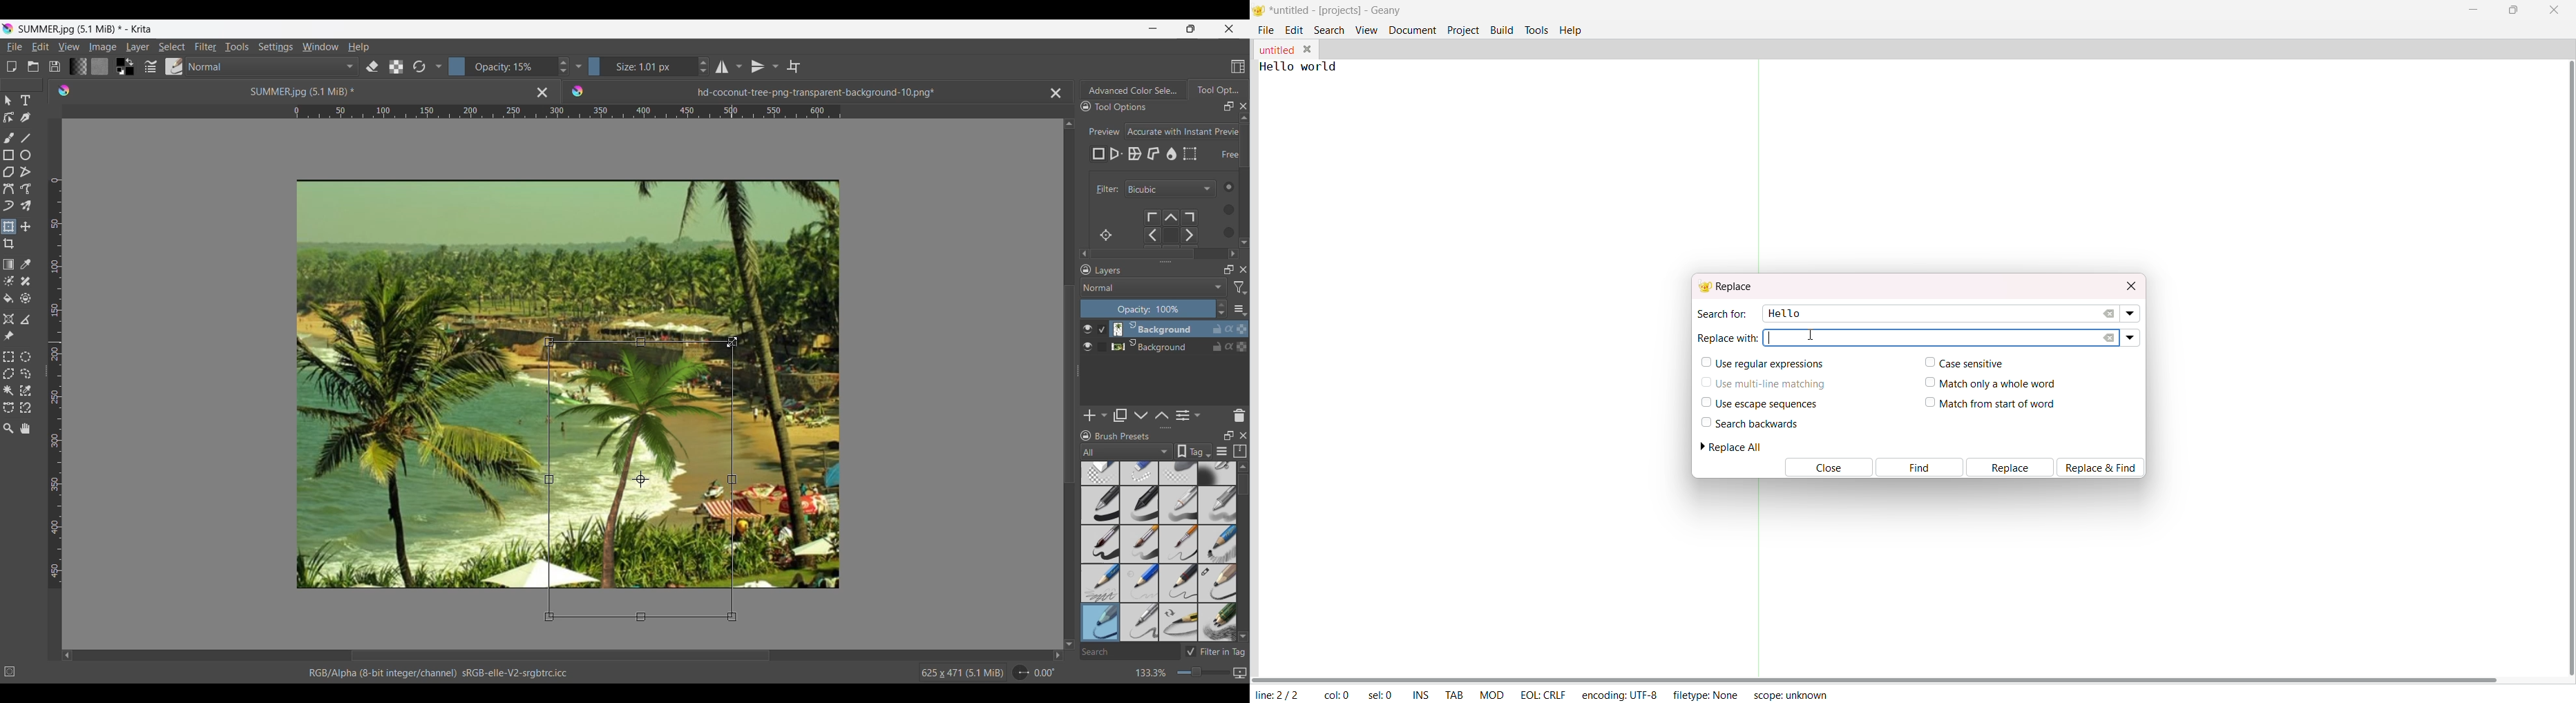 The image size is (2576, 728). What do you see at coordinates (1728, 336) in the screenshot?
I see `replace with` at bounding box center [1728, 336].